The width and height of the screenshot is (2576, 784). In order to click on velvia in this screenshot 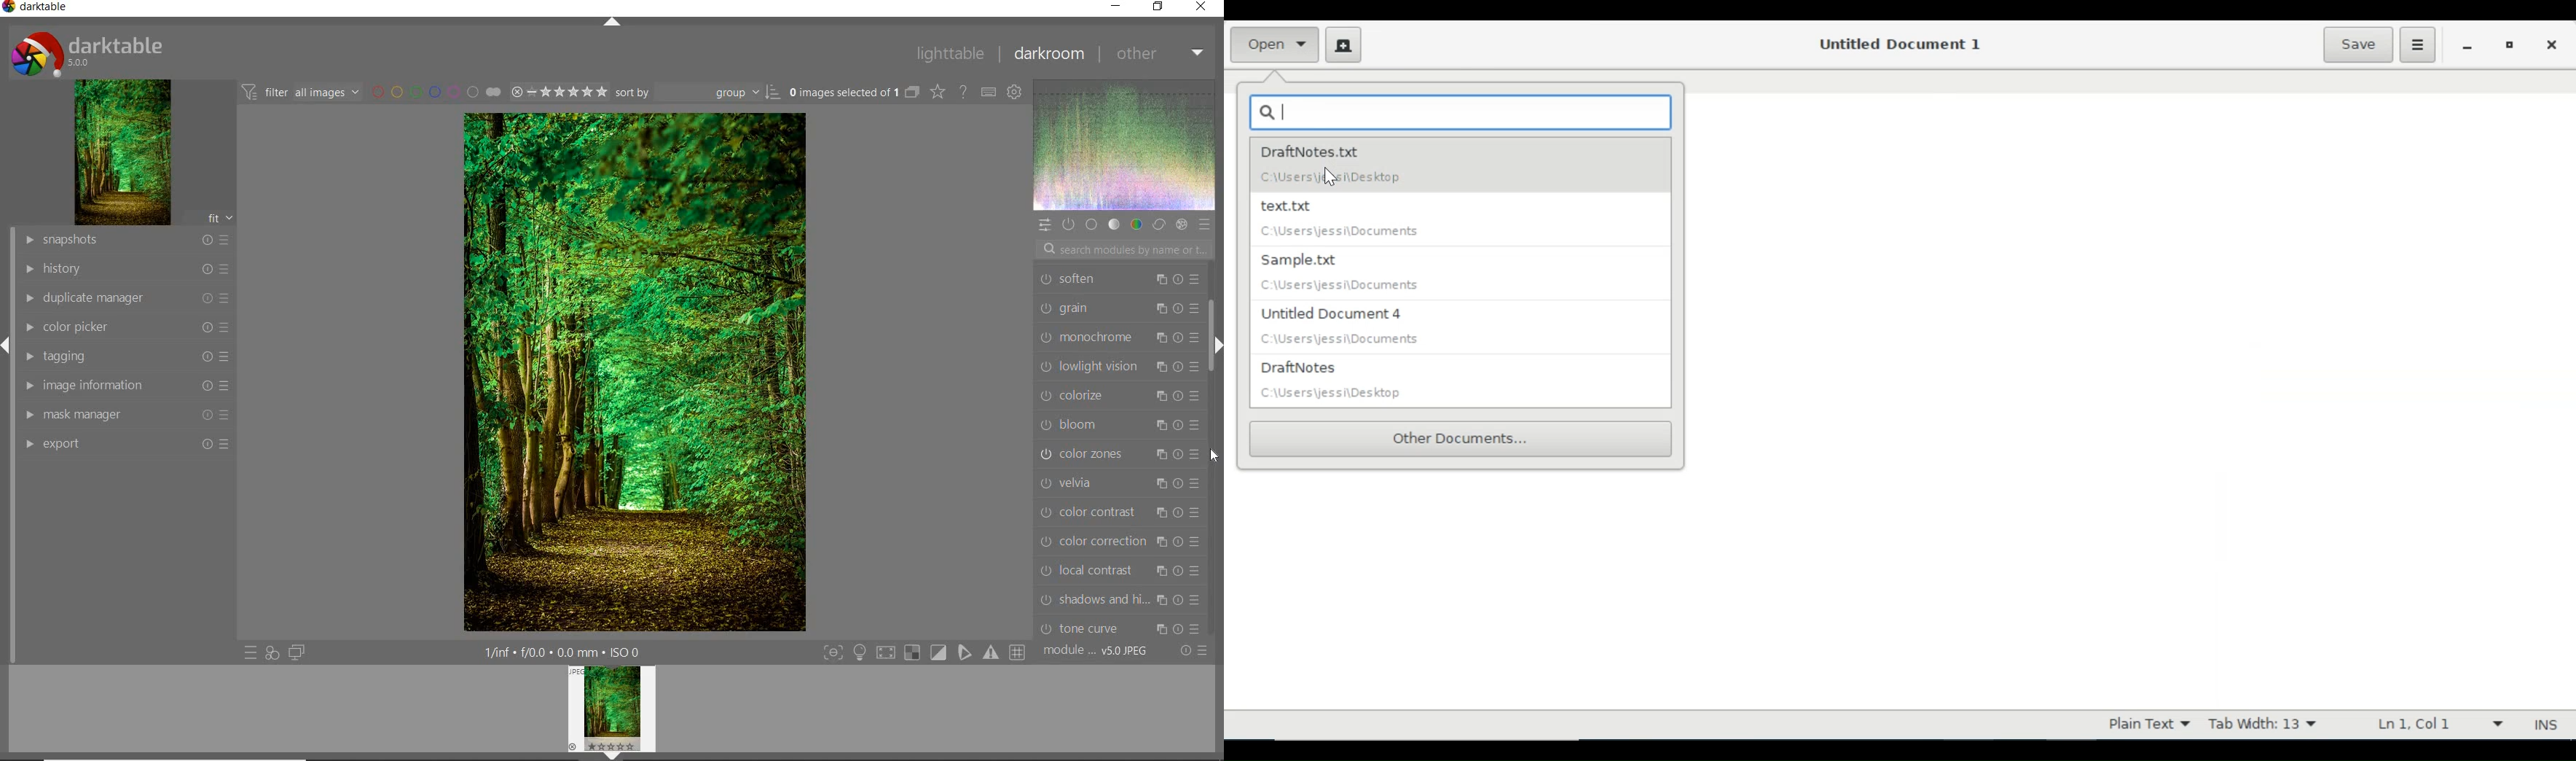, I will do `click(1120, 483)`.